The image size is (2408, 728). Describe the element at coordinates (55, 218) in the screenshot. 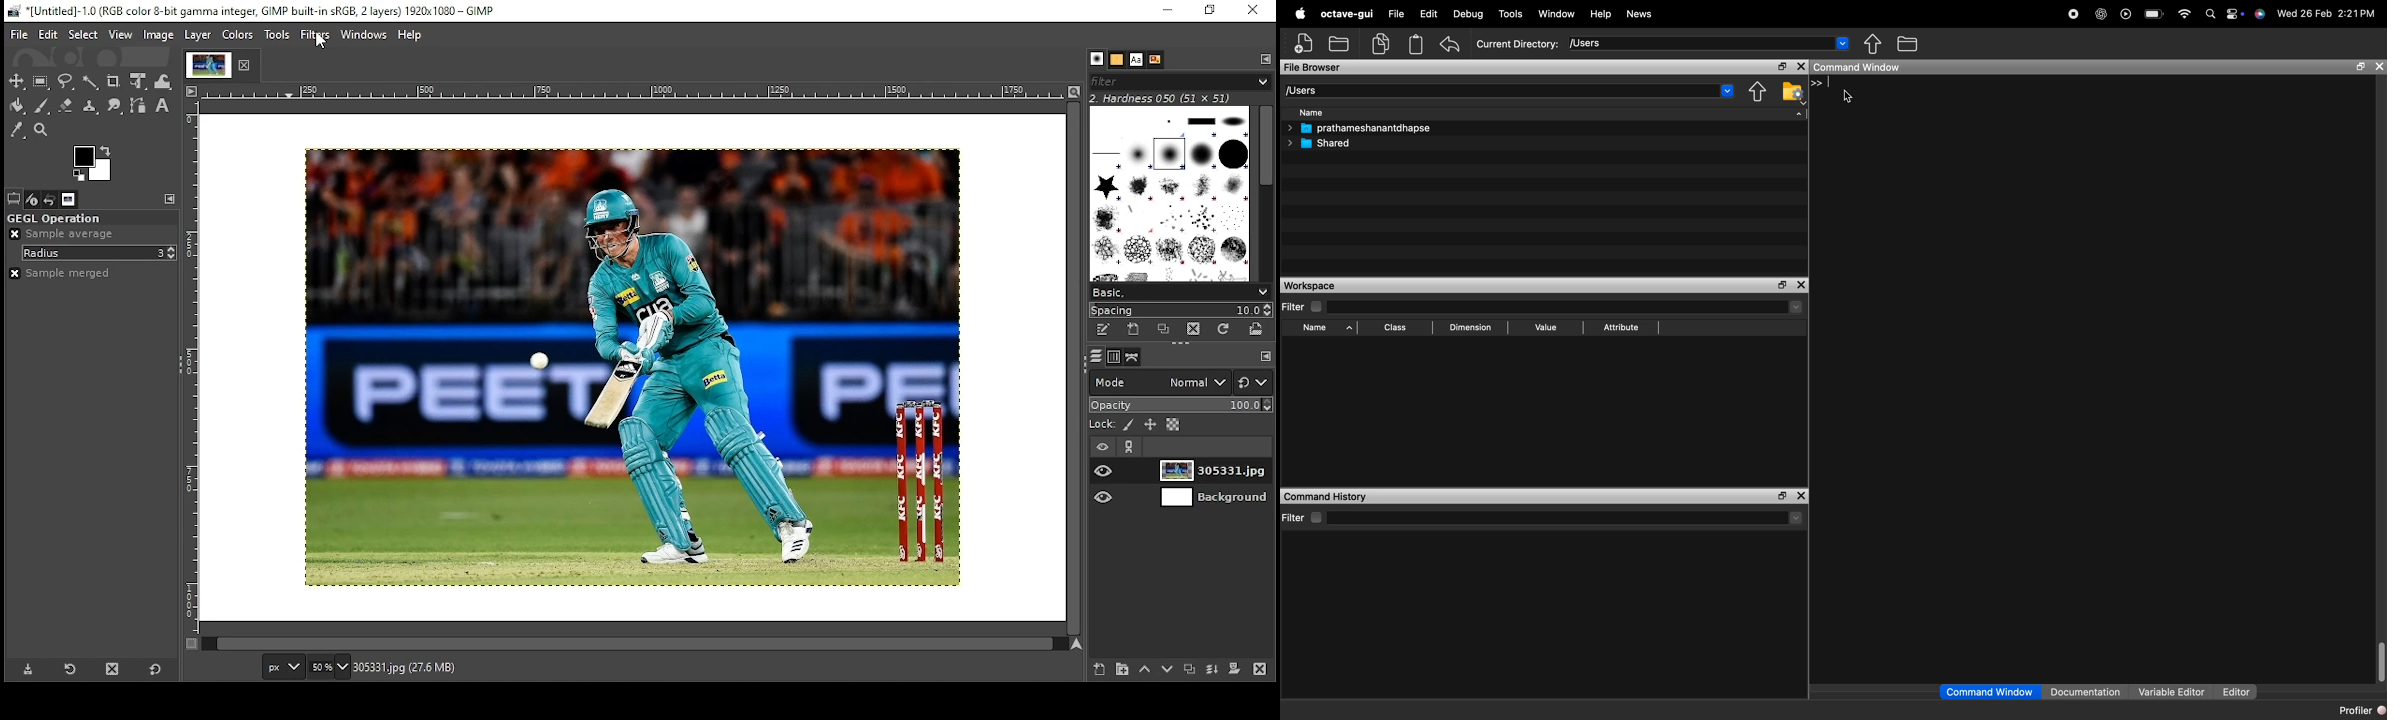

I see `gegl operation` at that location.